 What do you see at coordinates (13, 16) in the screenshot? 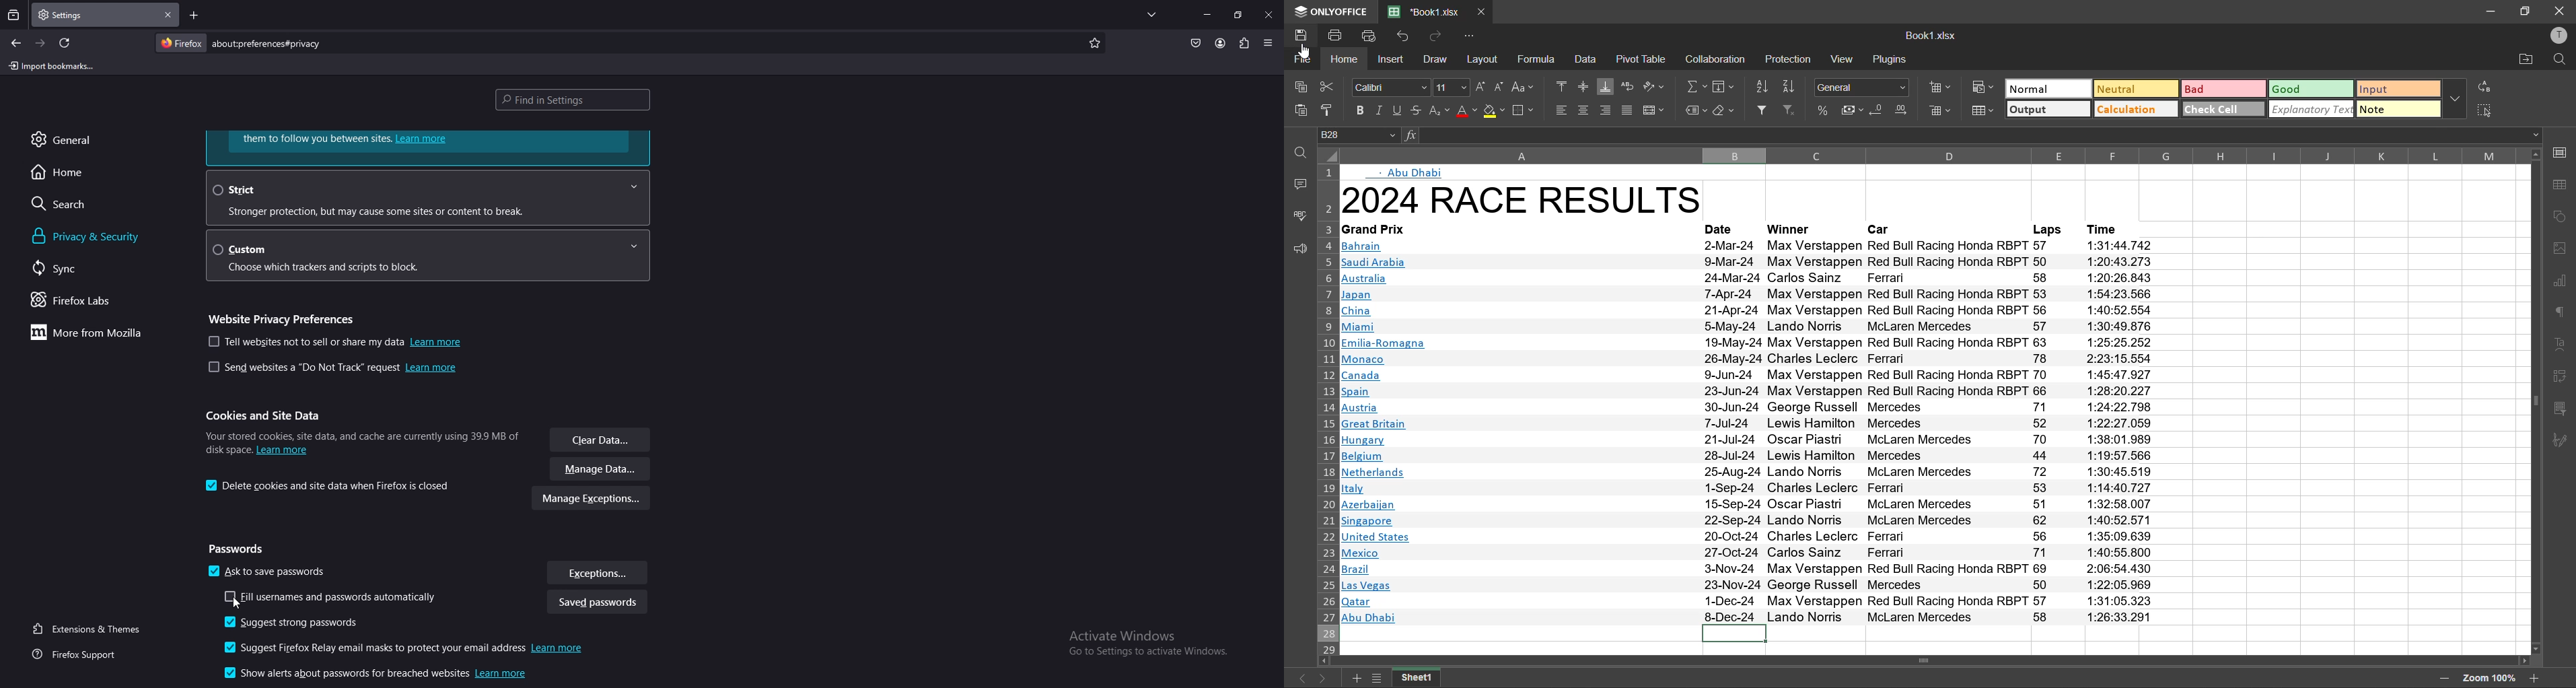
I see `recent browsing` at bounding box center [13, 16].